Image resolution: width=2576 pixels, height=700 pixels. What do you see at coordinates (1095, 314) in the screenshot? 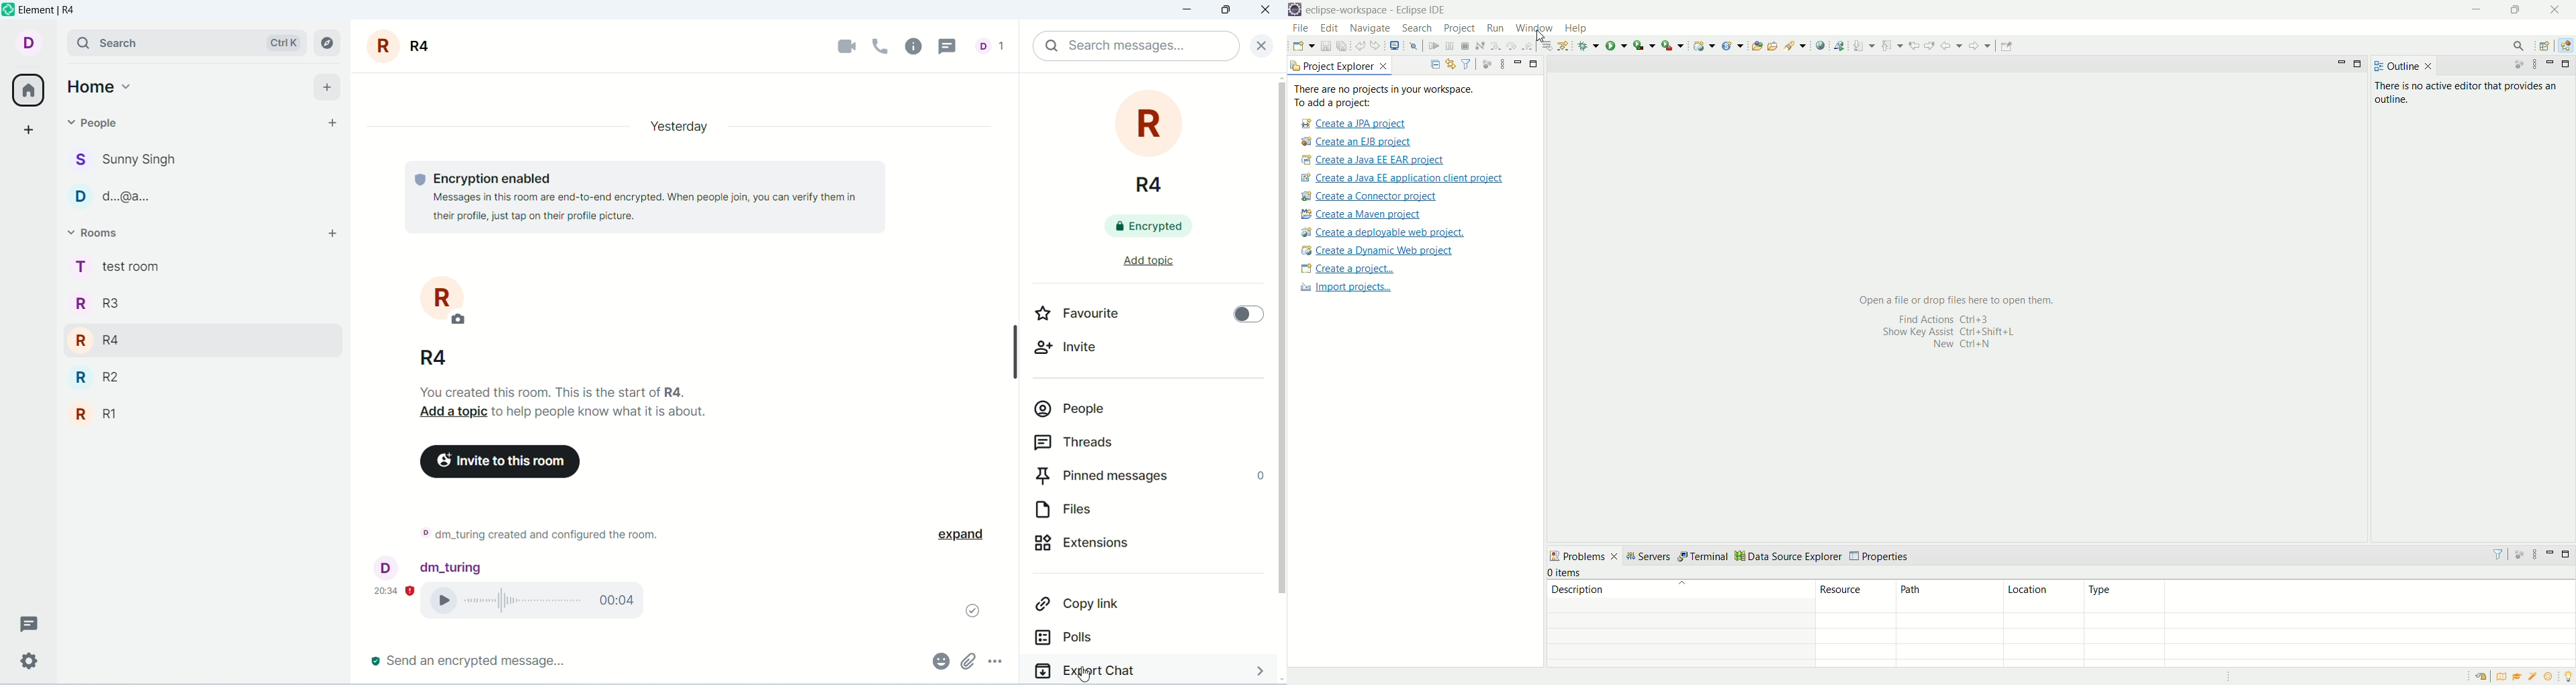
I see `favourite` at bounding box center [1095, 314].